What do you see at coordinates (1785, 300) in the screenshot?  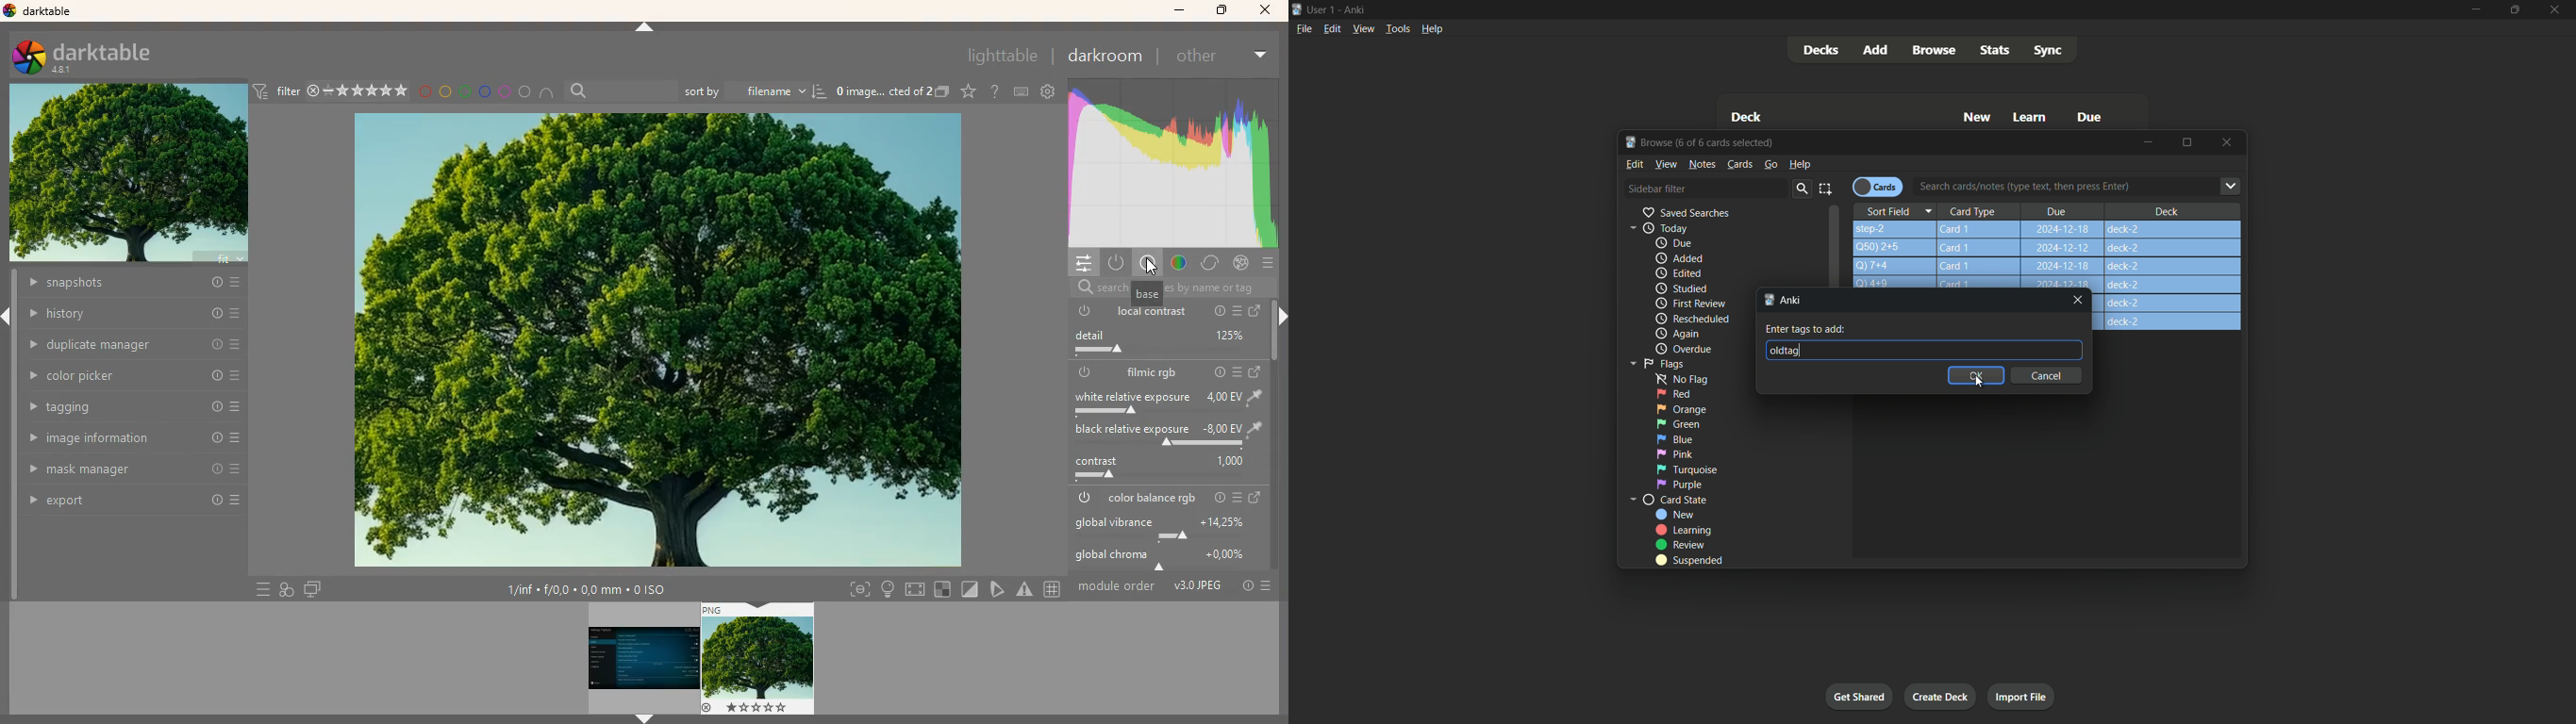 I see `Anki` at bounding box center [1785, 300].